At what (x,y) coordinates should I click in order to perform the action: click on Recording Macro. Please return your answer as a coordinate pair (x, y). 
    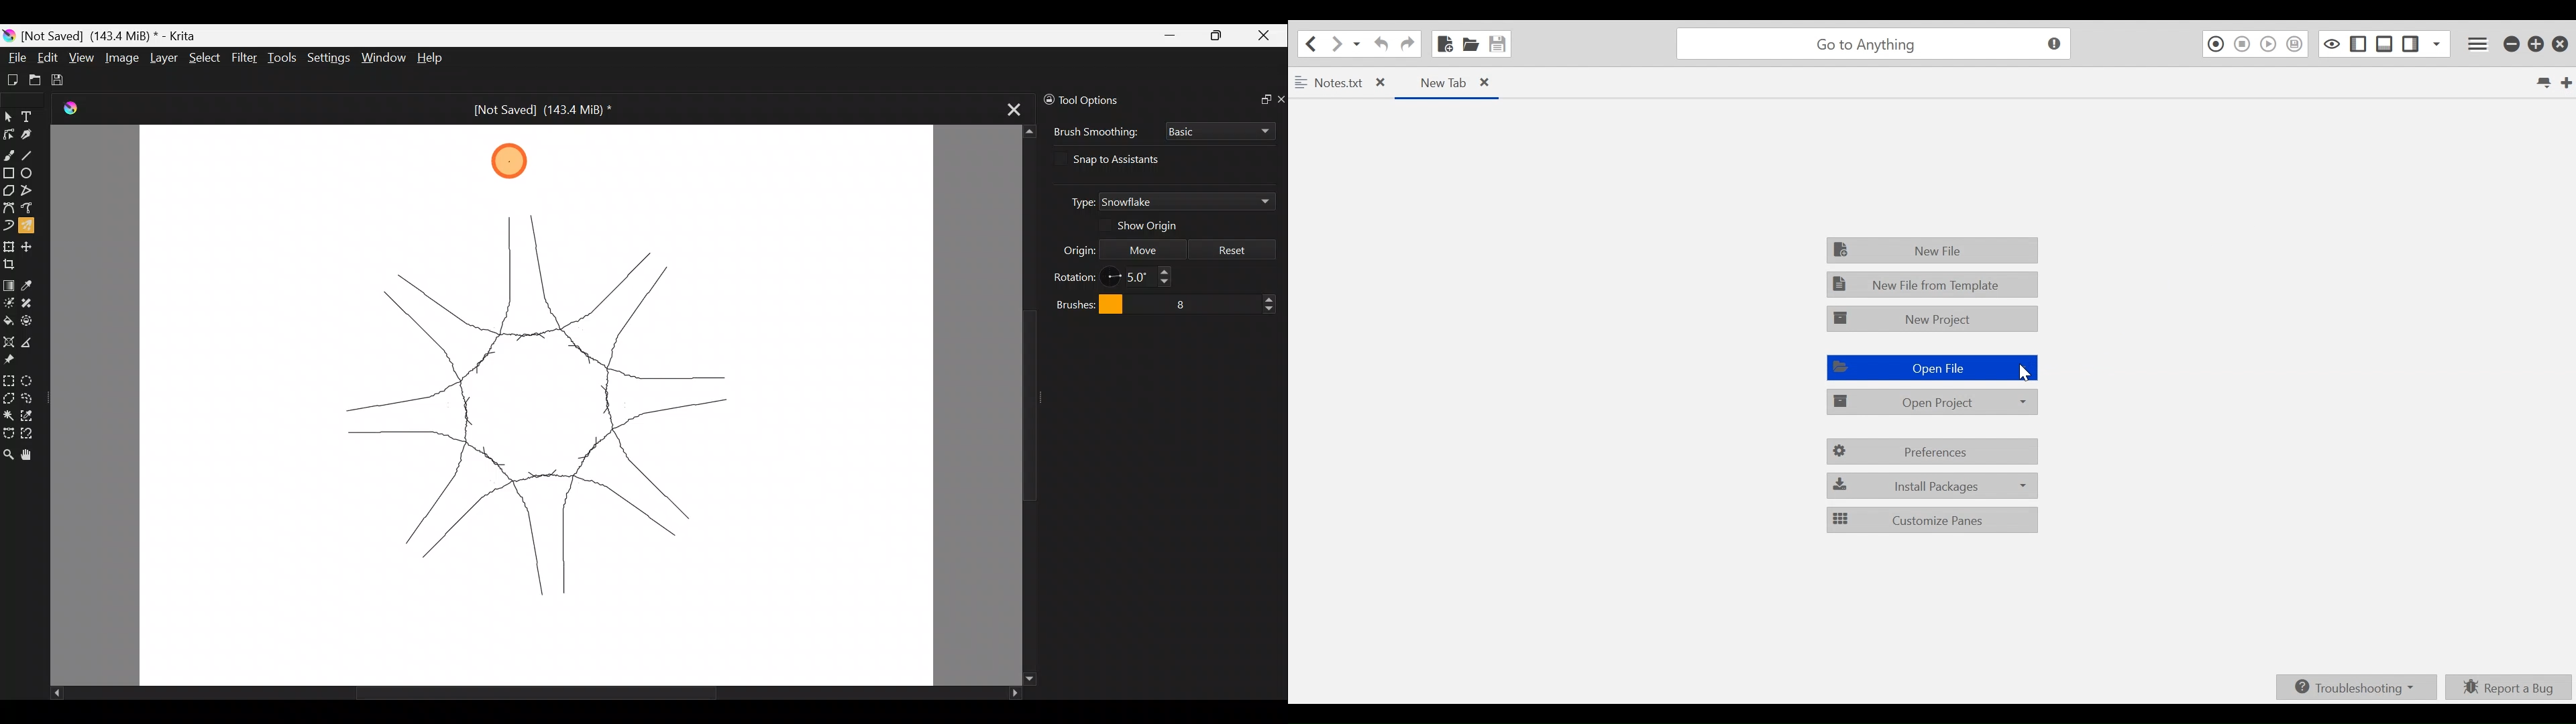
    Looking at the image, I should click on (2214, 44).